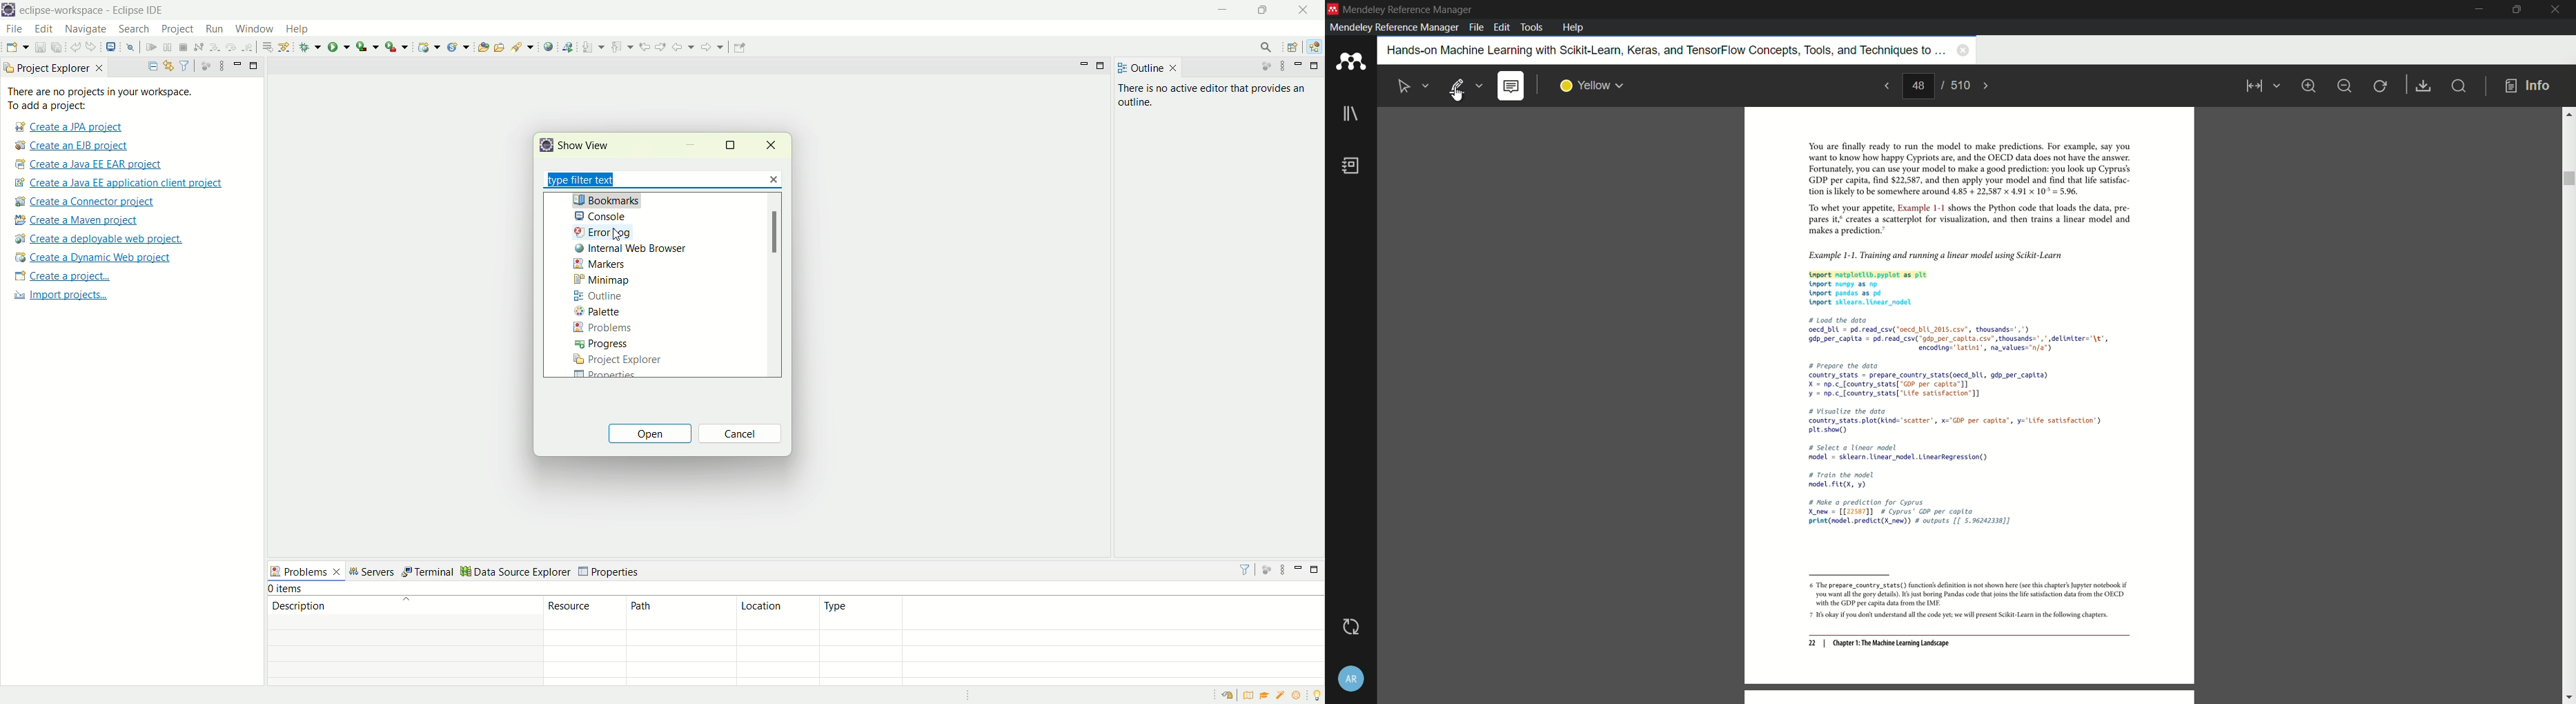 This screenshot has height=728, width=2576. What do you see at coordinates (395, 46) in the screenshot?
I see `run last tool` at bounding box center [395, 46].